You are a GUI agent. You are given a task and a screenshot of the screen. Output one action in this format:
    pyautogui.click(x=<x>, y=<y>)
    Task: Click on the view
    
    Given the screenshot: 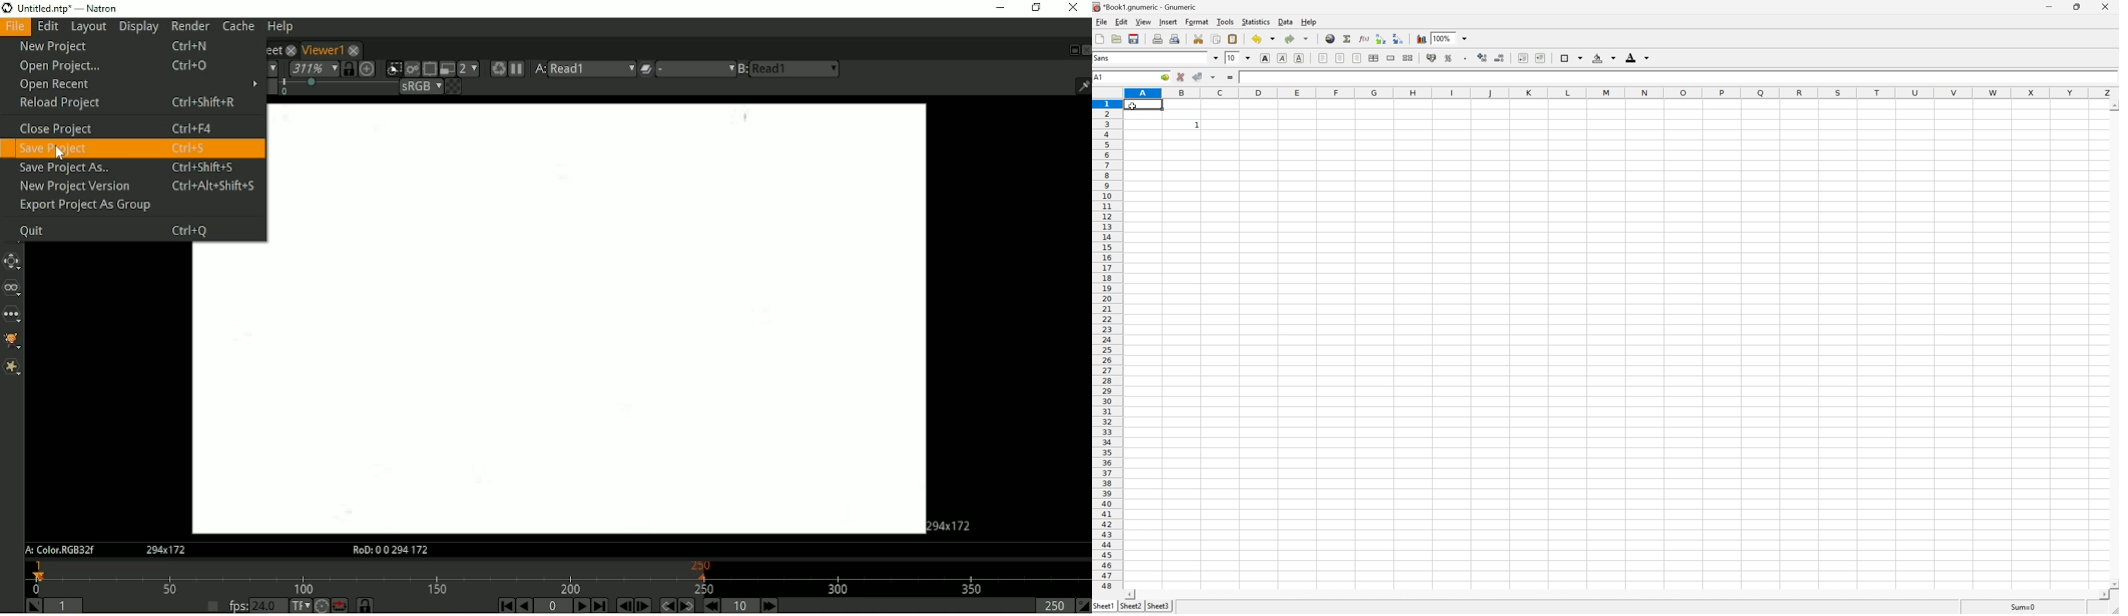 What is the action you would take?
    pyautogui.click(x=1143, y=22)
    